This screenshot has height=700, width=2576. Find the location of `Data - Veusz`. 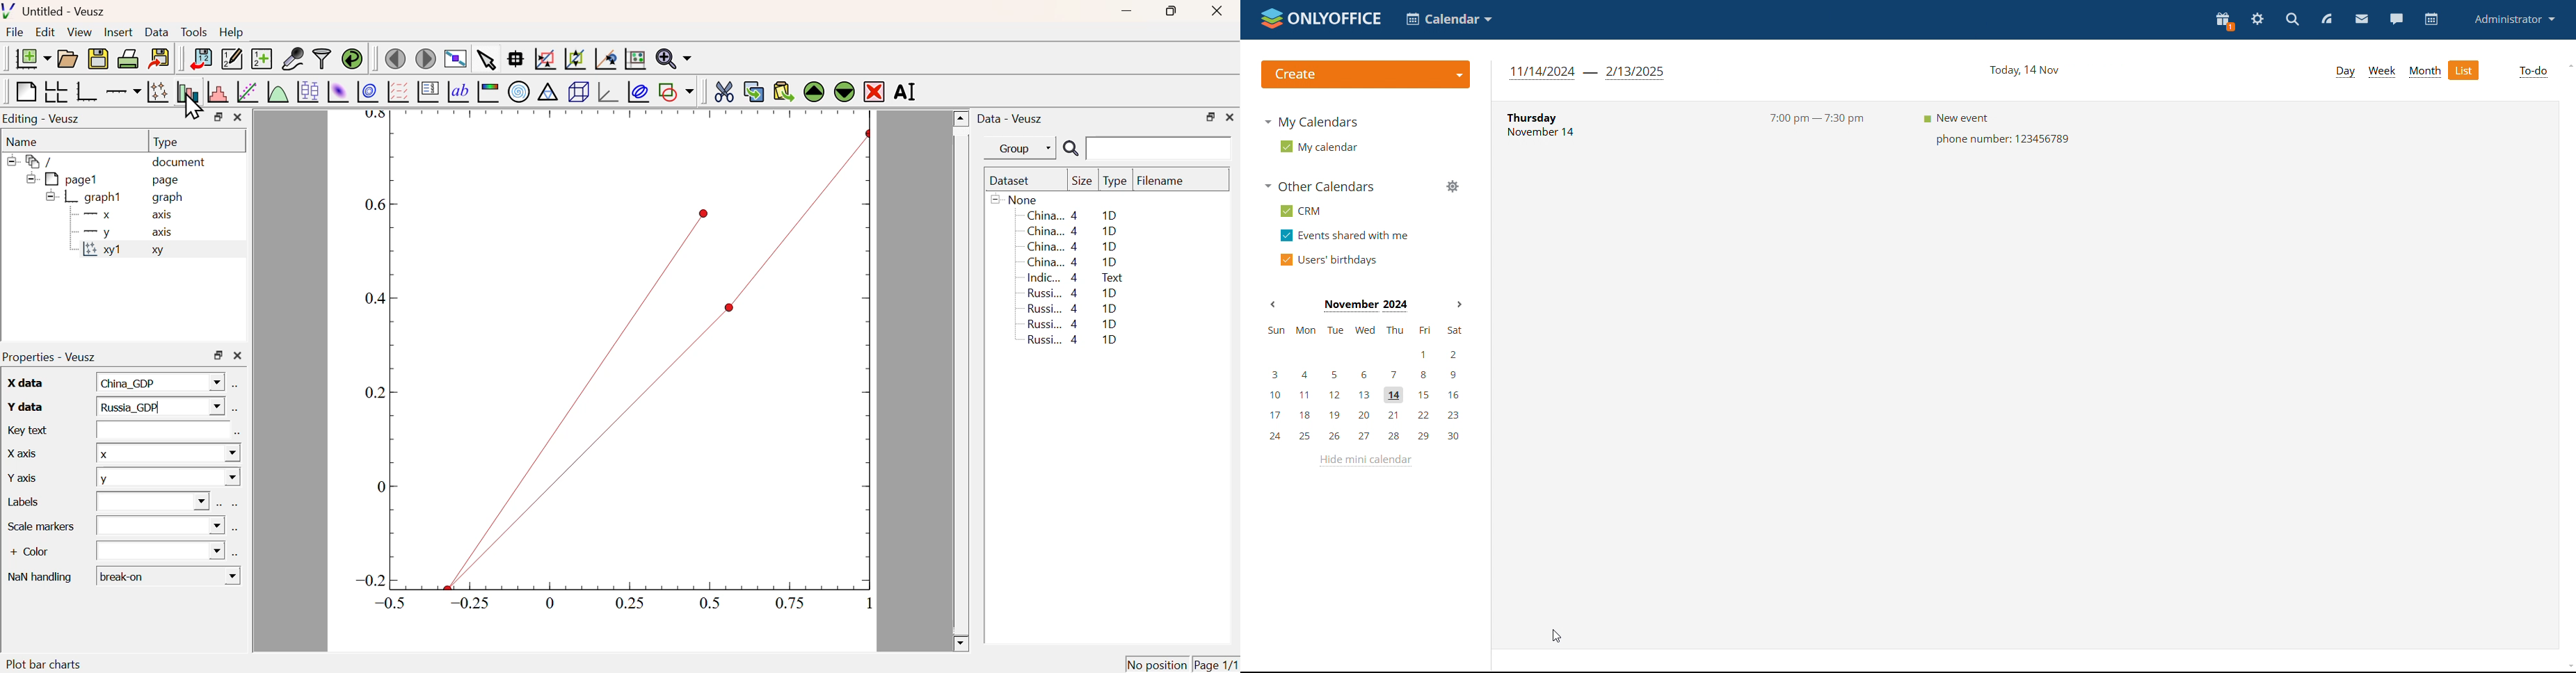

Data - Veusz is located at coordinates (1013, 119).